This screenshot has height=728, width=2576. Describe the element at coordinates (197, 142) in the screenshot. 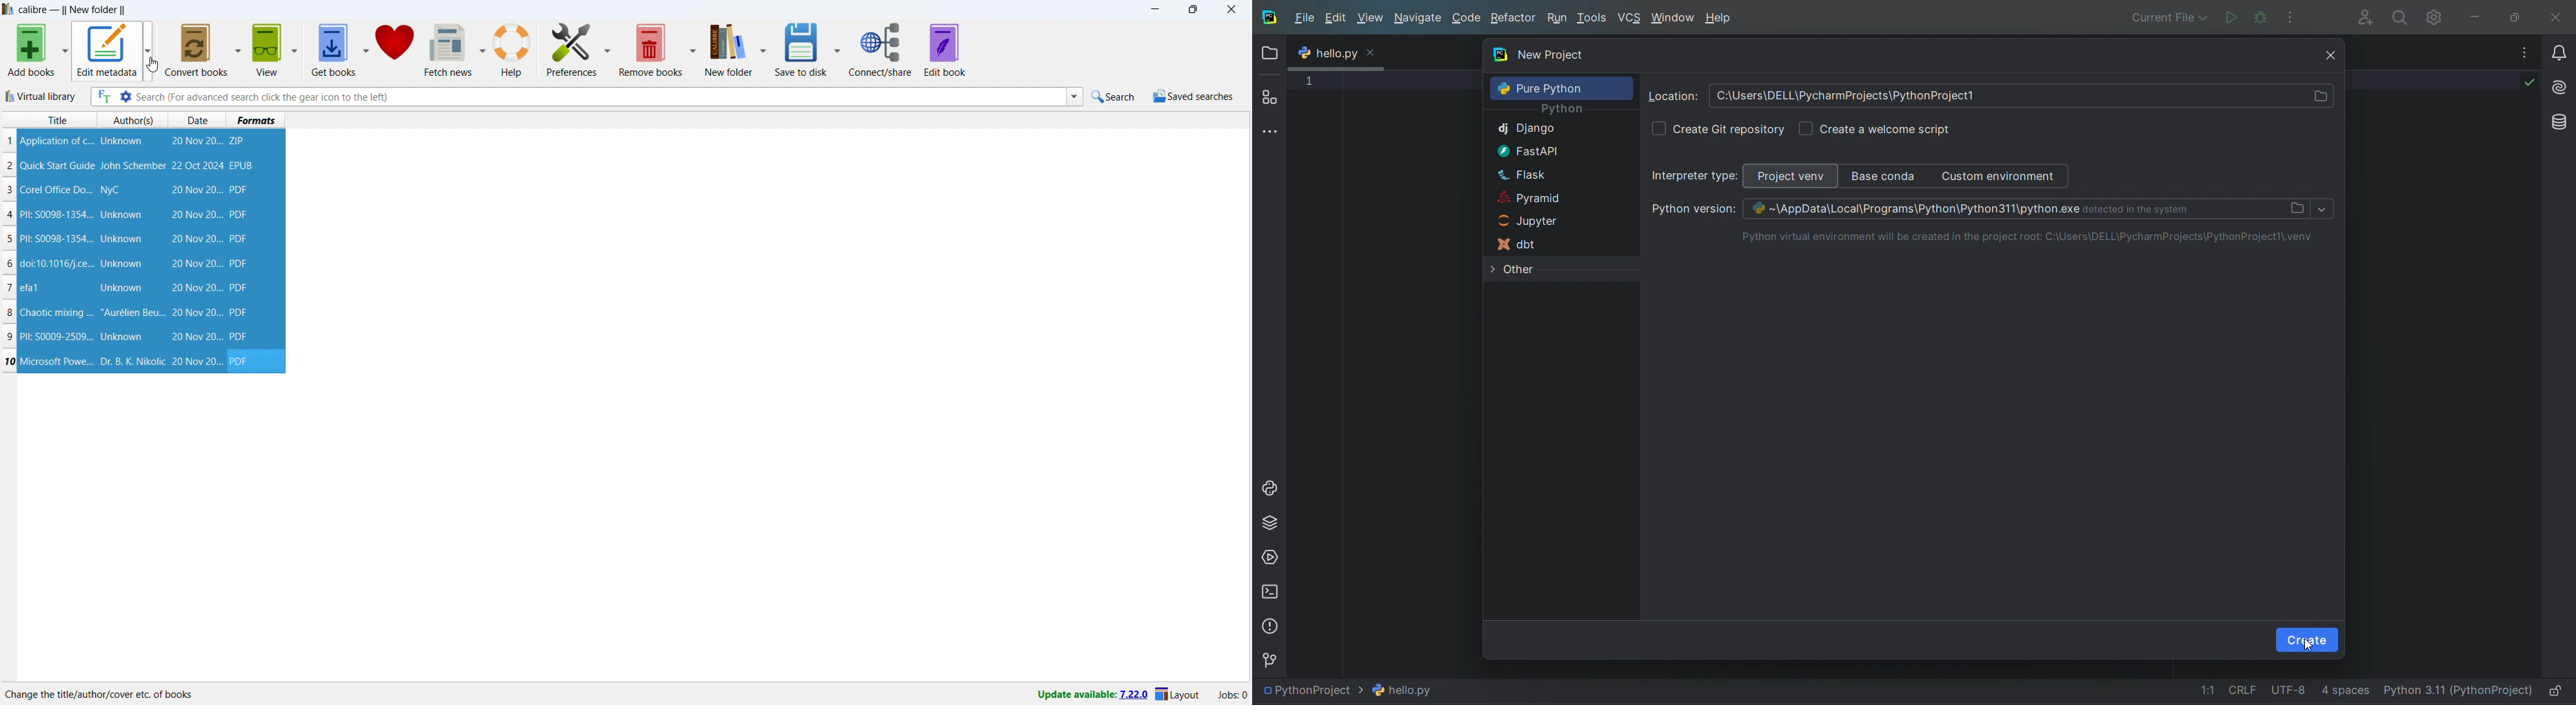

I see `20 Nov 20...` at that location.